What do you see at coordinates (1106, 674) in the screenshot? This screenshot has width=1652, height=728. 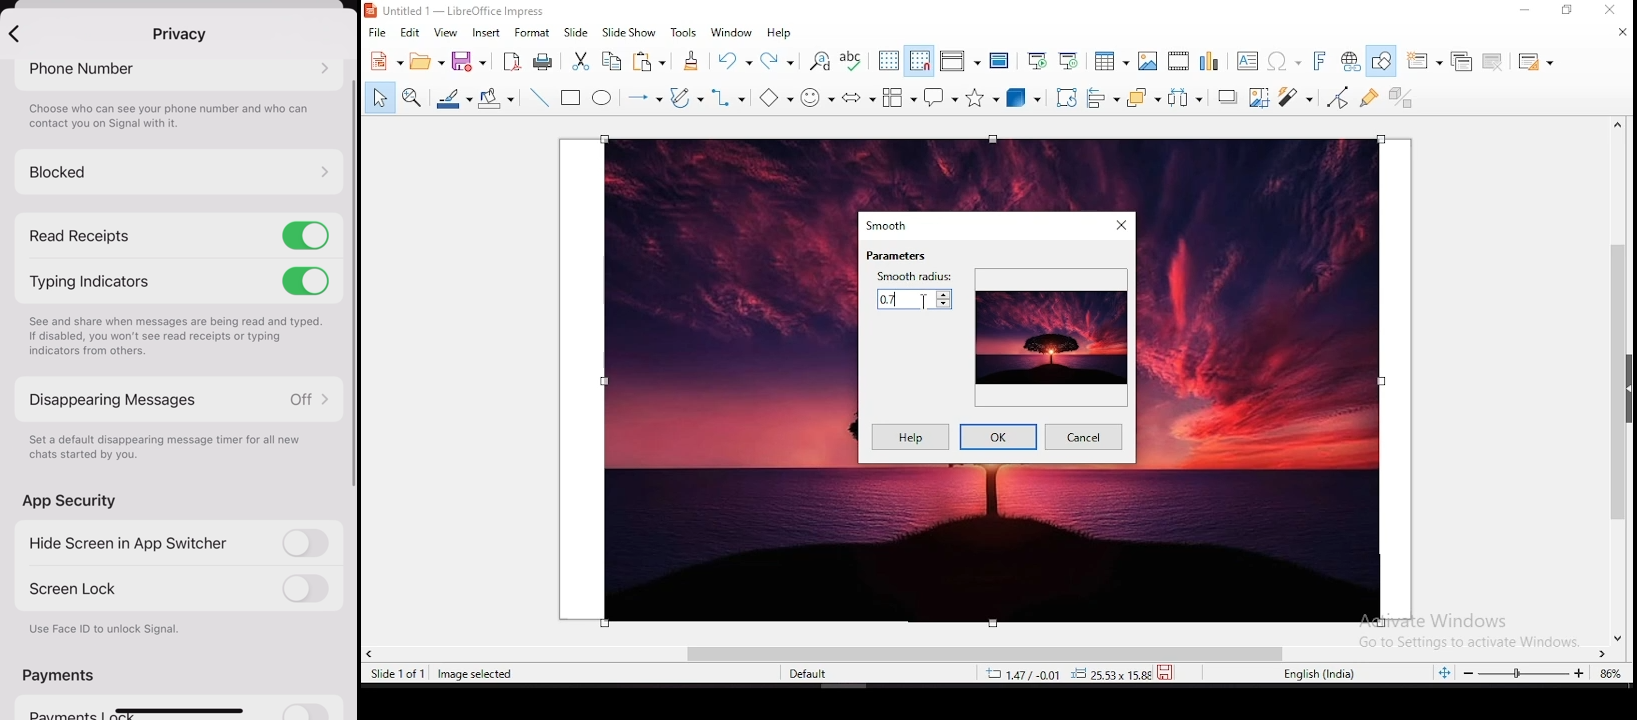 I see `0.00x0.00` at bounding box center [1106, 674].